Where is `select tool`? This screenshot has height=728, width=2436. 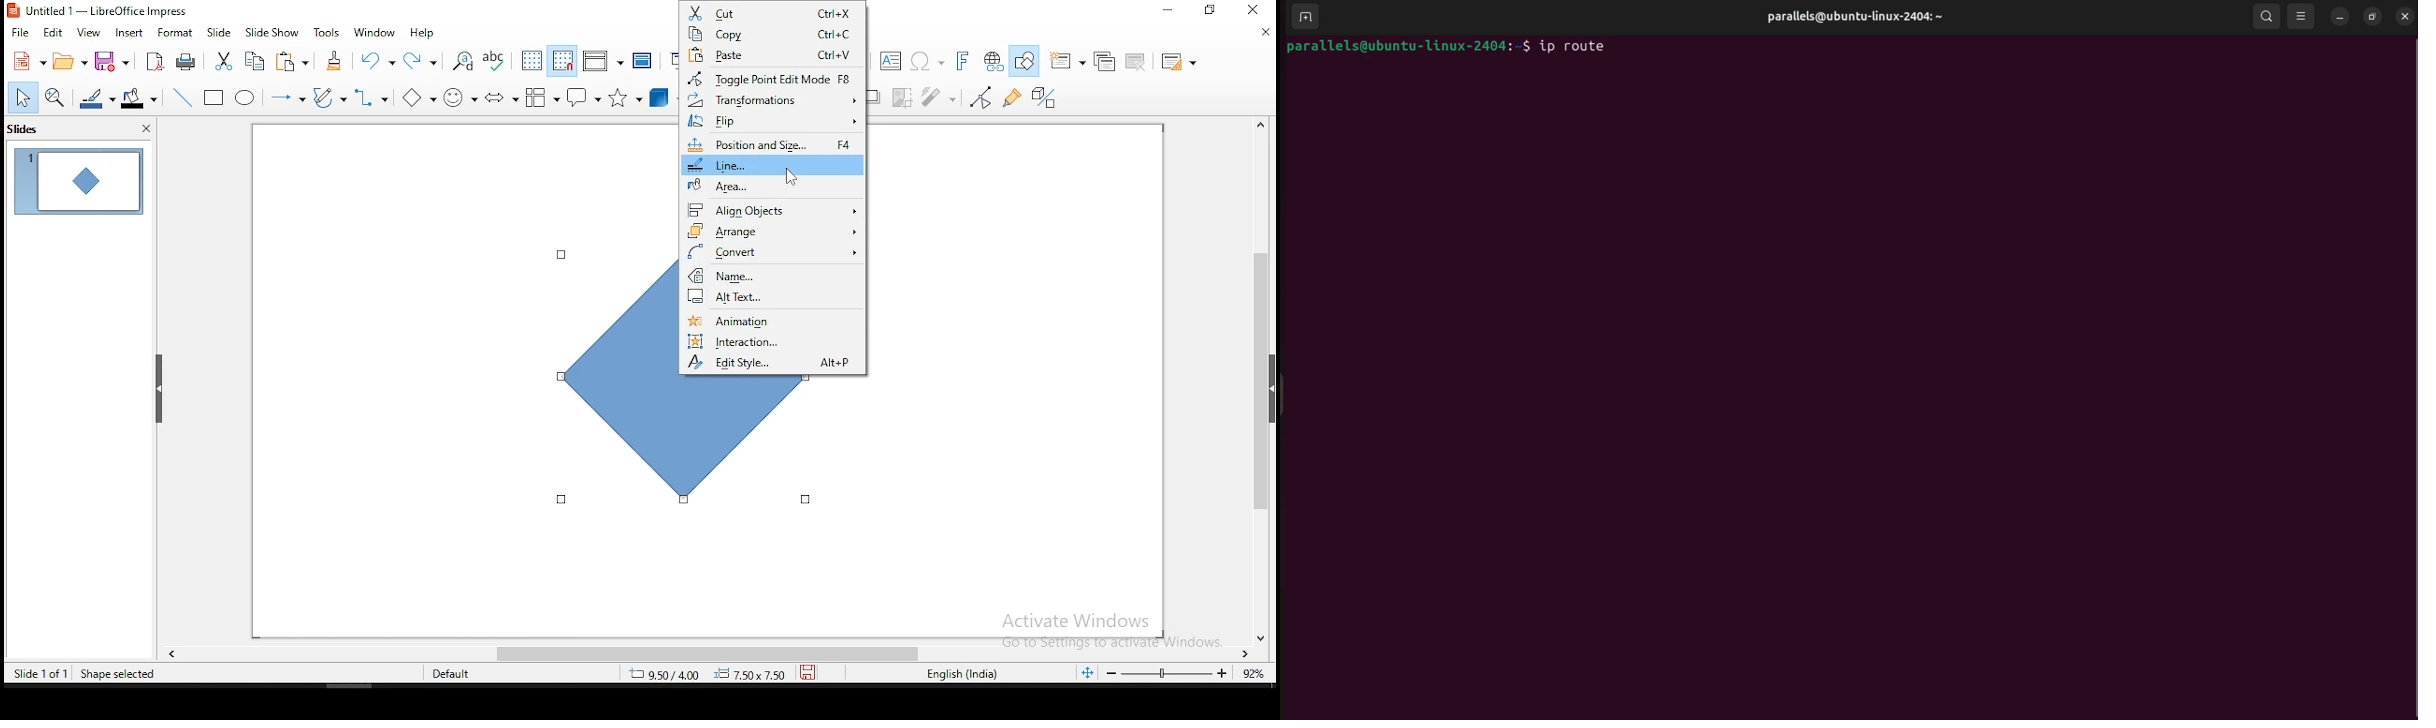
select tool is located at coordinates (18, 99).